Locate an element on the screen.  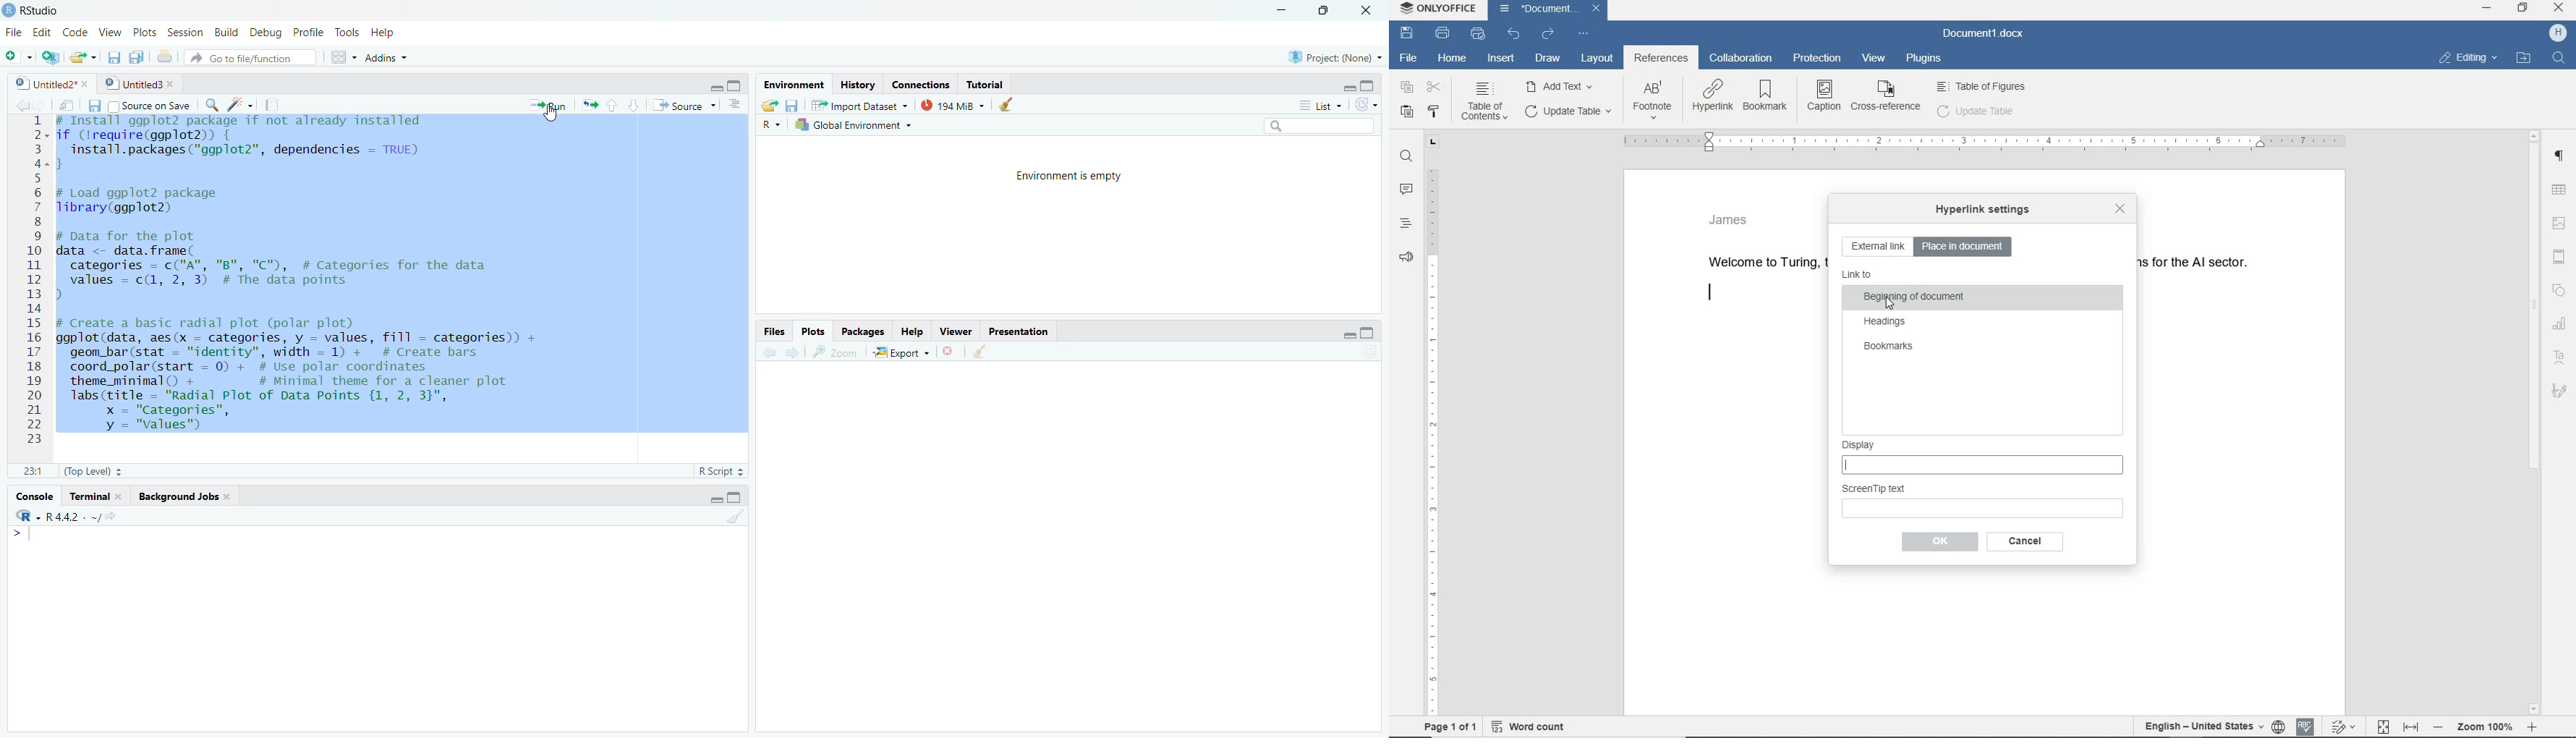
History is located at coordinates (859, 84).